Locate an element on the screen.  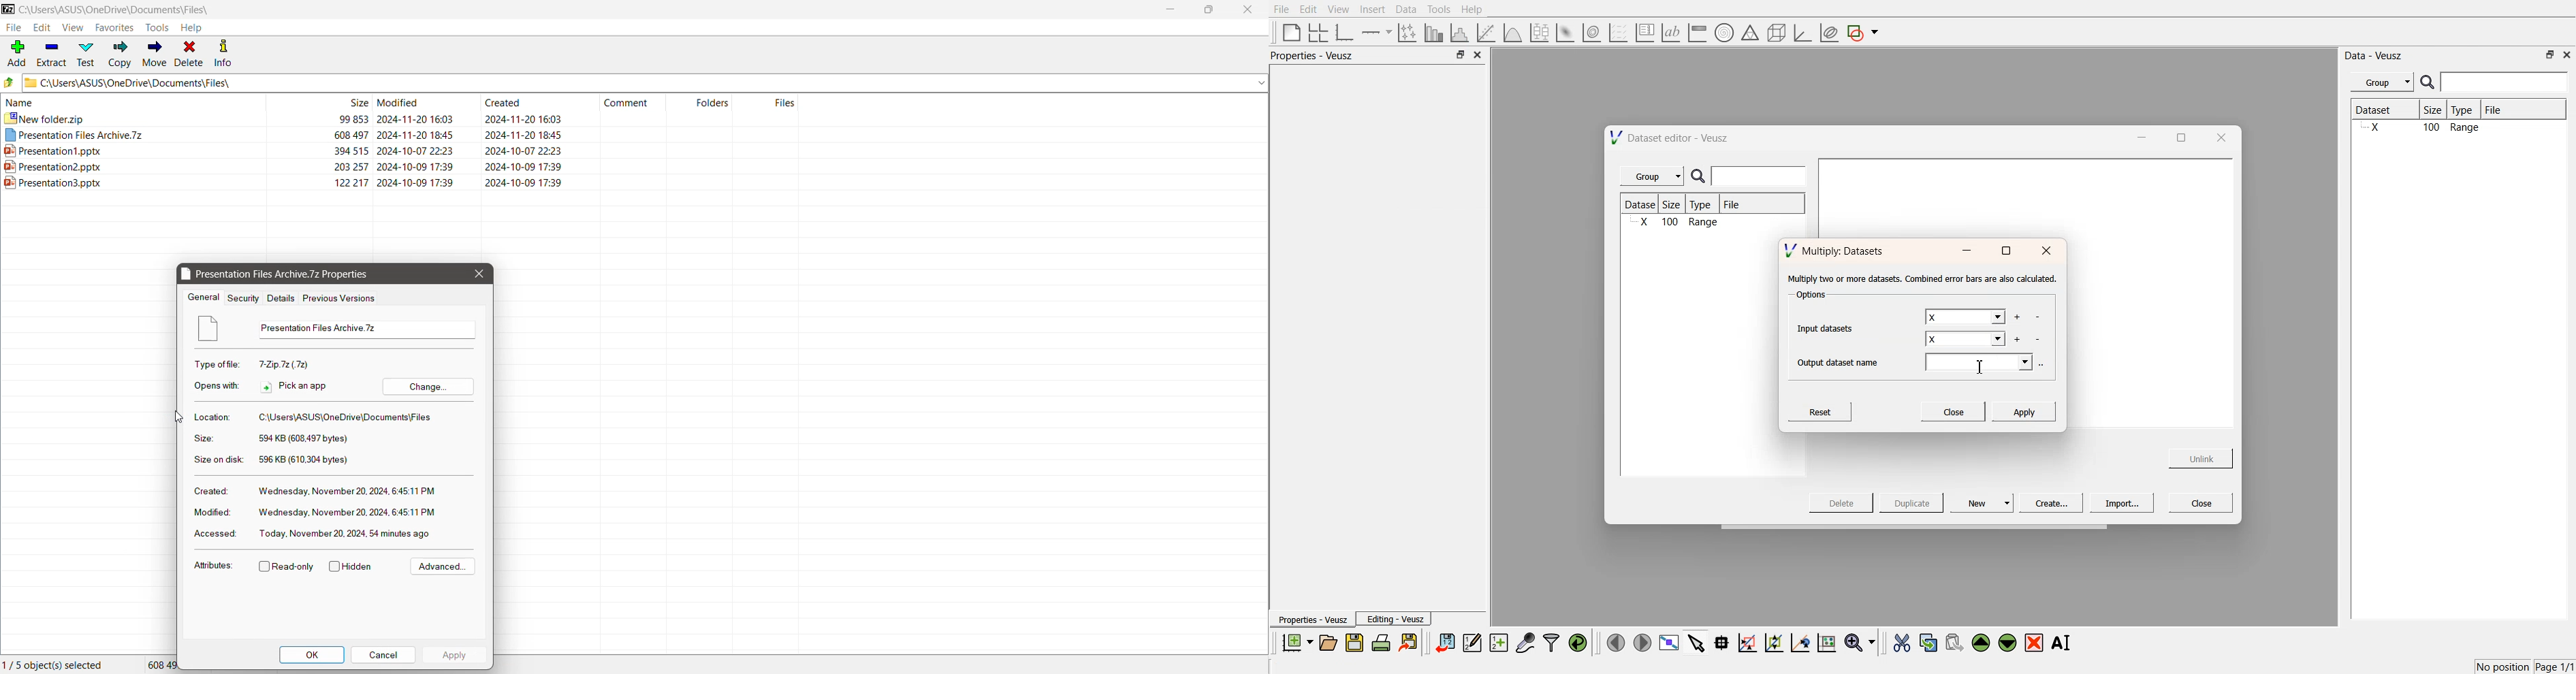
Current Folder Path is located at coordinates (117, 9).